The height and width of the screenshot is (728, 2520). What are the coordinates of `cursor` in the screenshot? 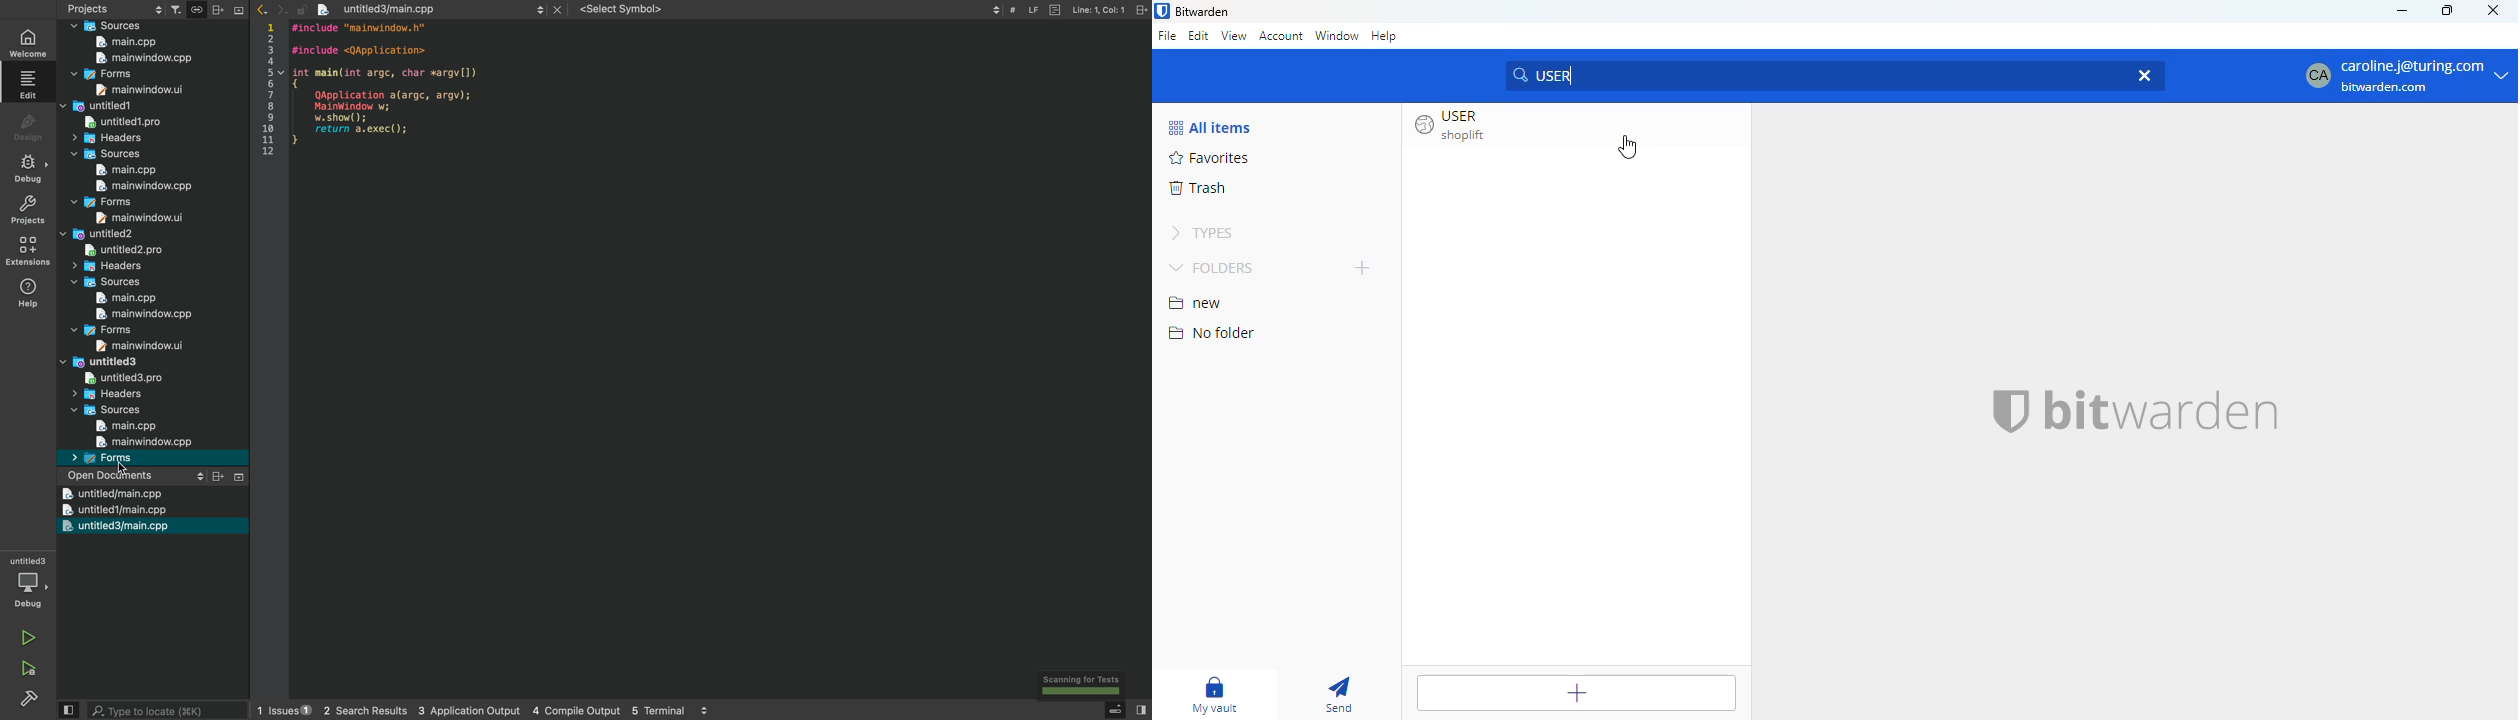 It's located at (1627, 147).